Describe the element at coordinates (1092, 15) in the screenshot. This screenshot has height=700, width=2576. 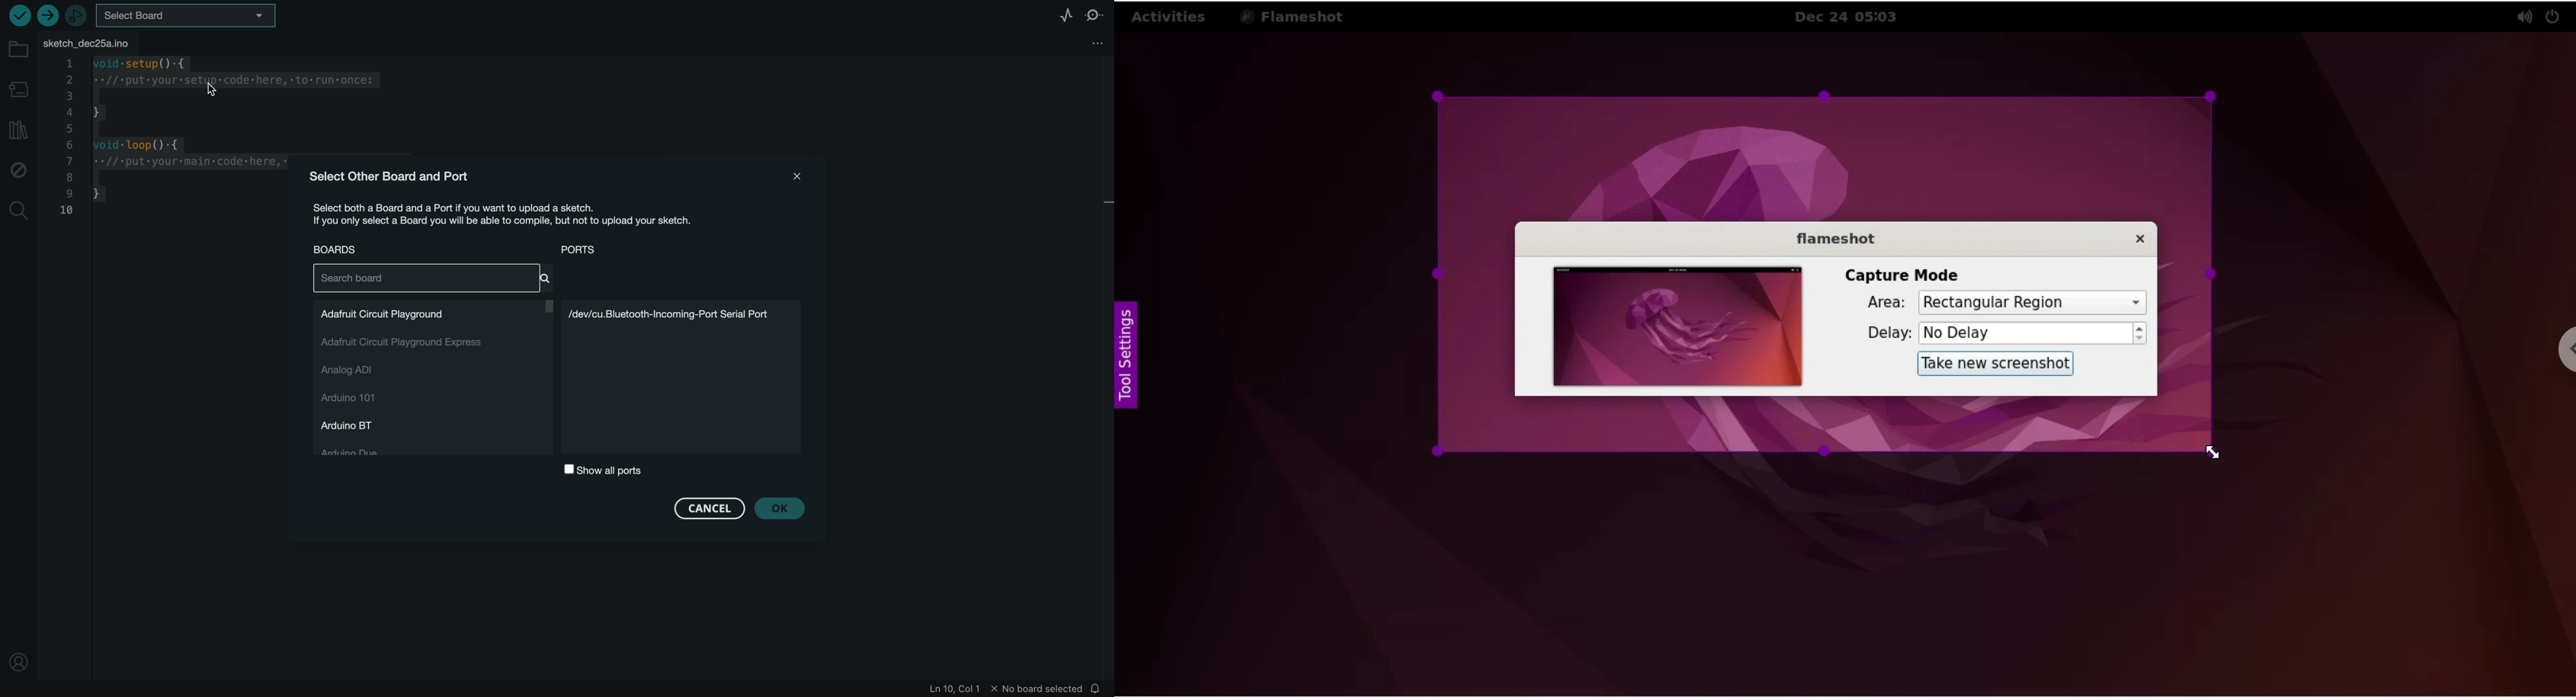
I see `serial monitor` at that location.